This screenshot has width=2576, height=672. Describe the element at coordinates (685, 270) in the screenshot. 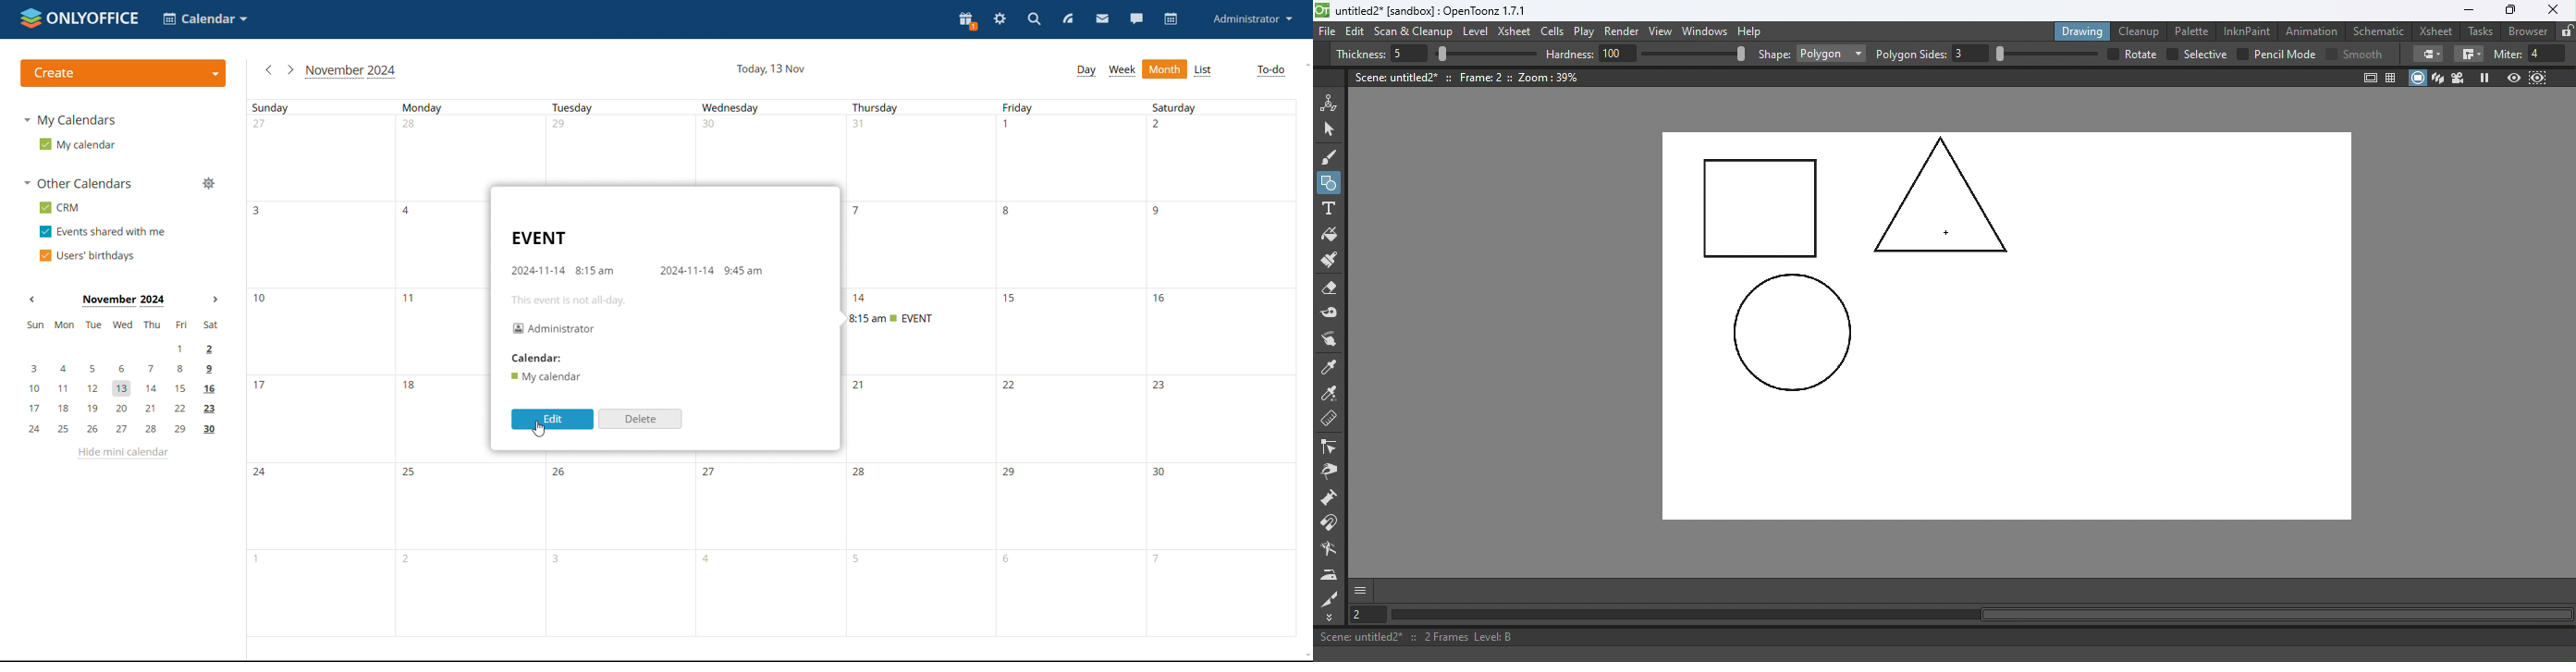

I see `end date` at that location.